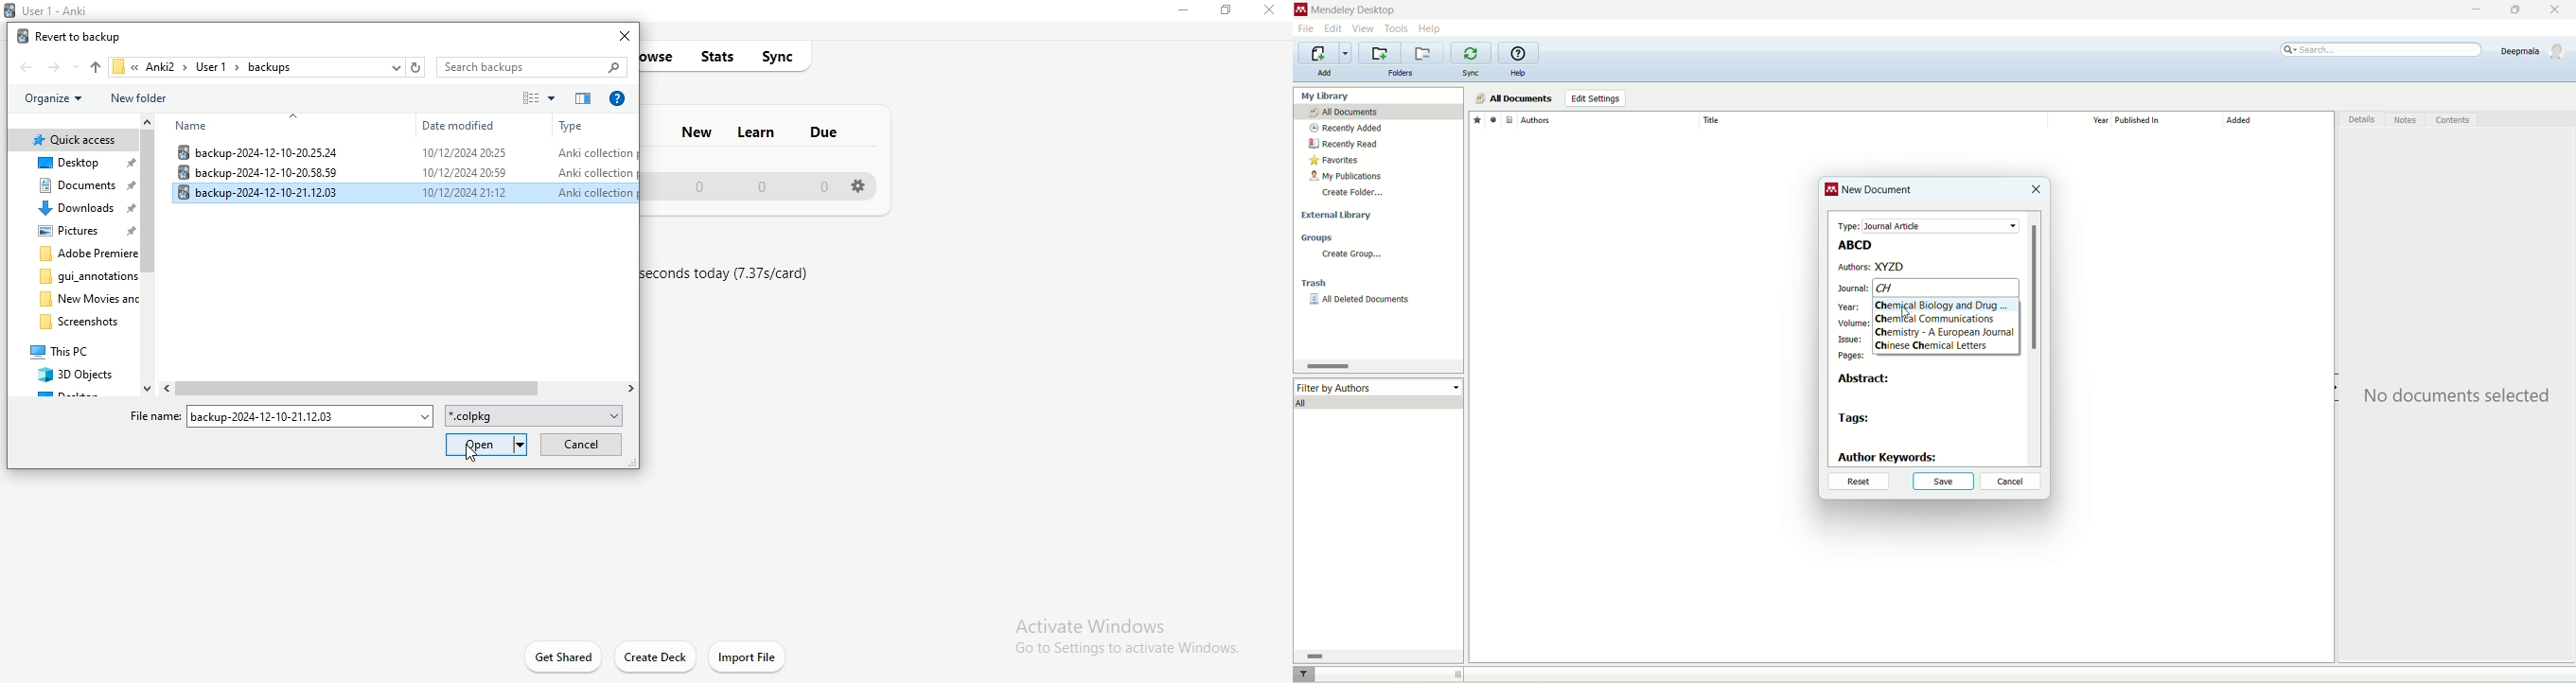  I want to click on type, so click(1848, 223).